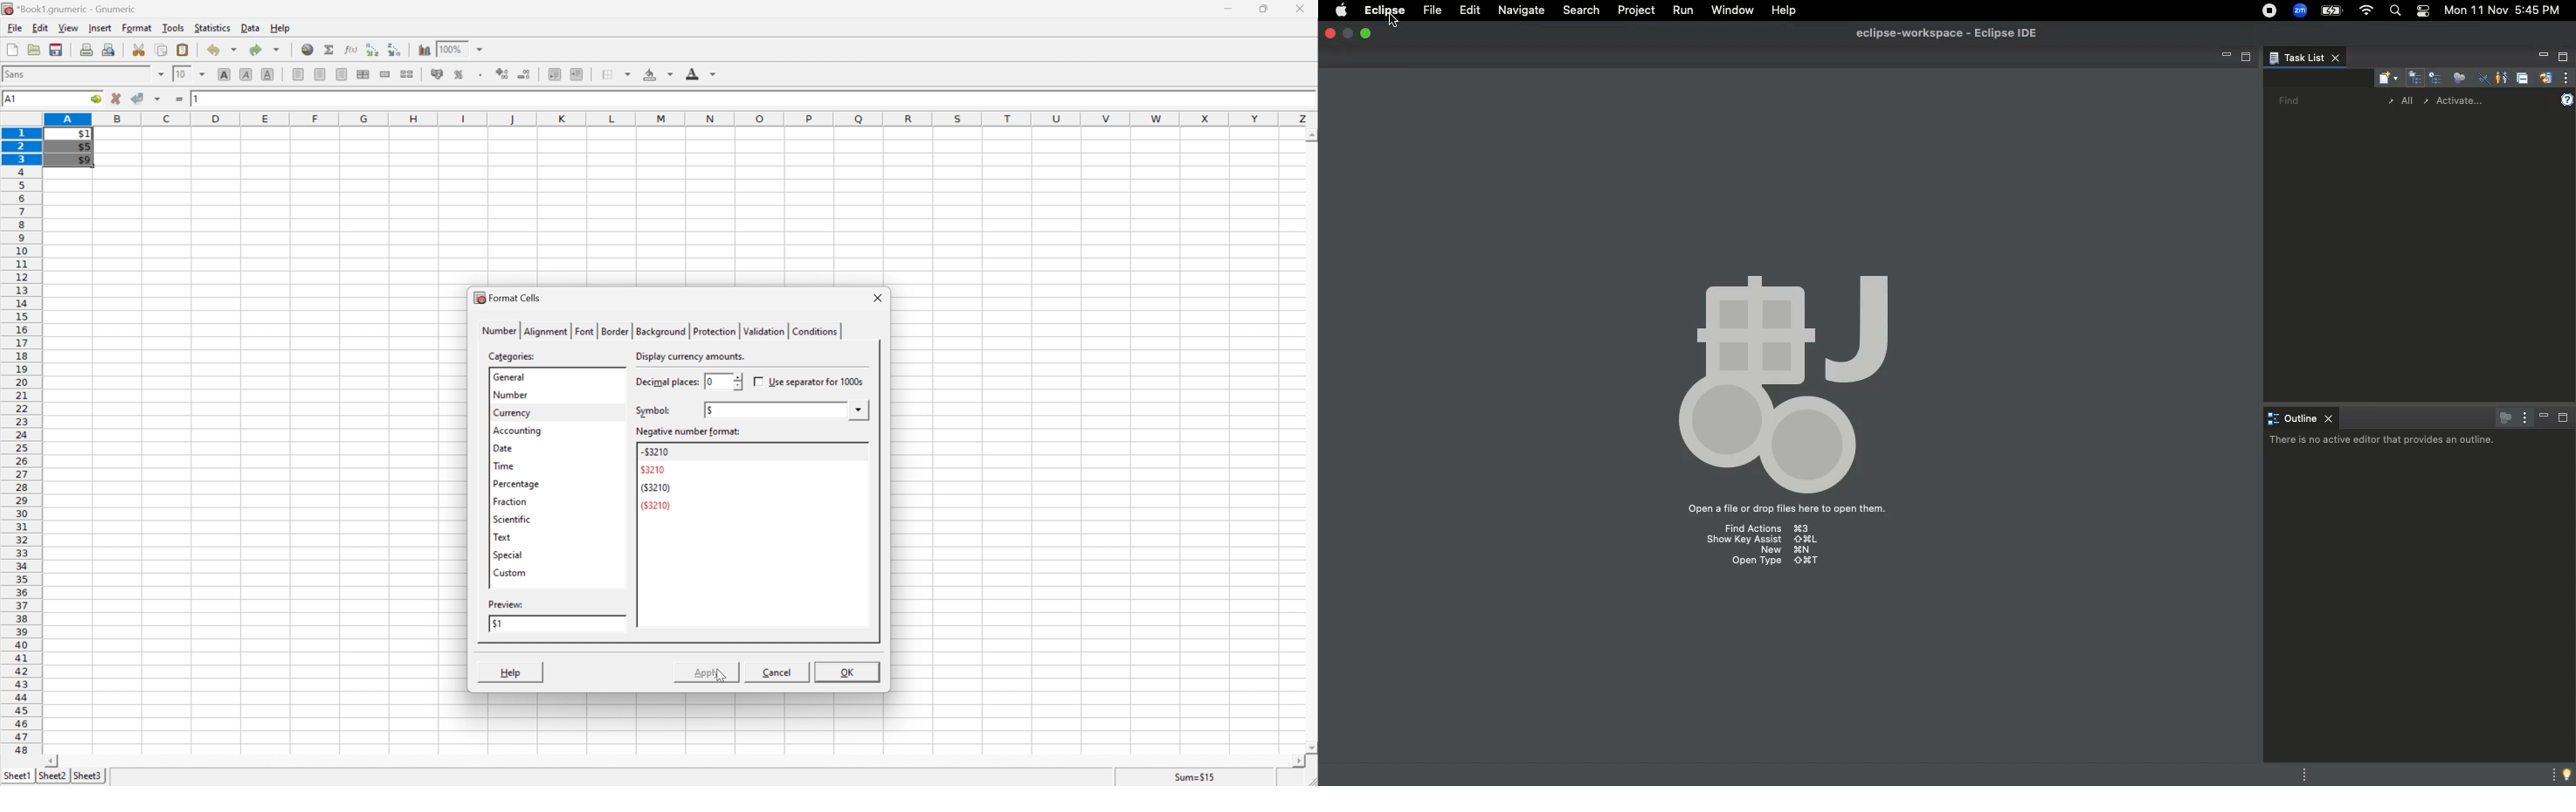  Describe the element at coordinates (723, 409) in the screenshot. I see `none` at that location.